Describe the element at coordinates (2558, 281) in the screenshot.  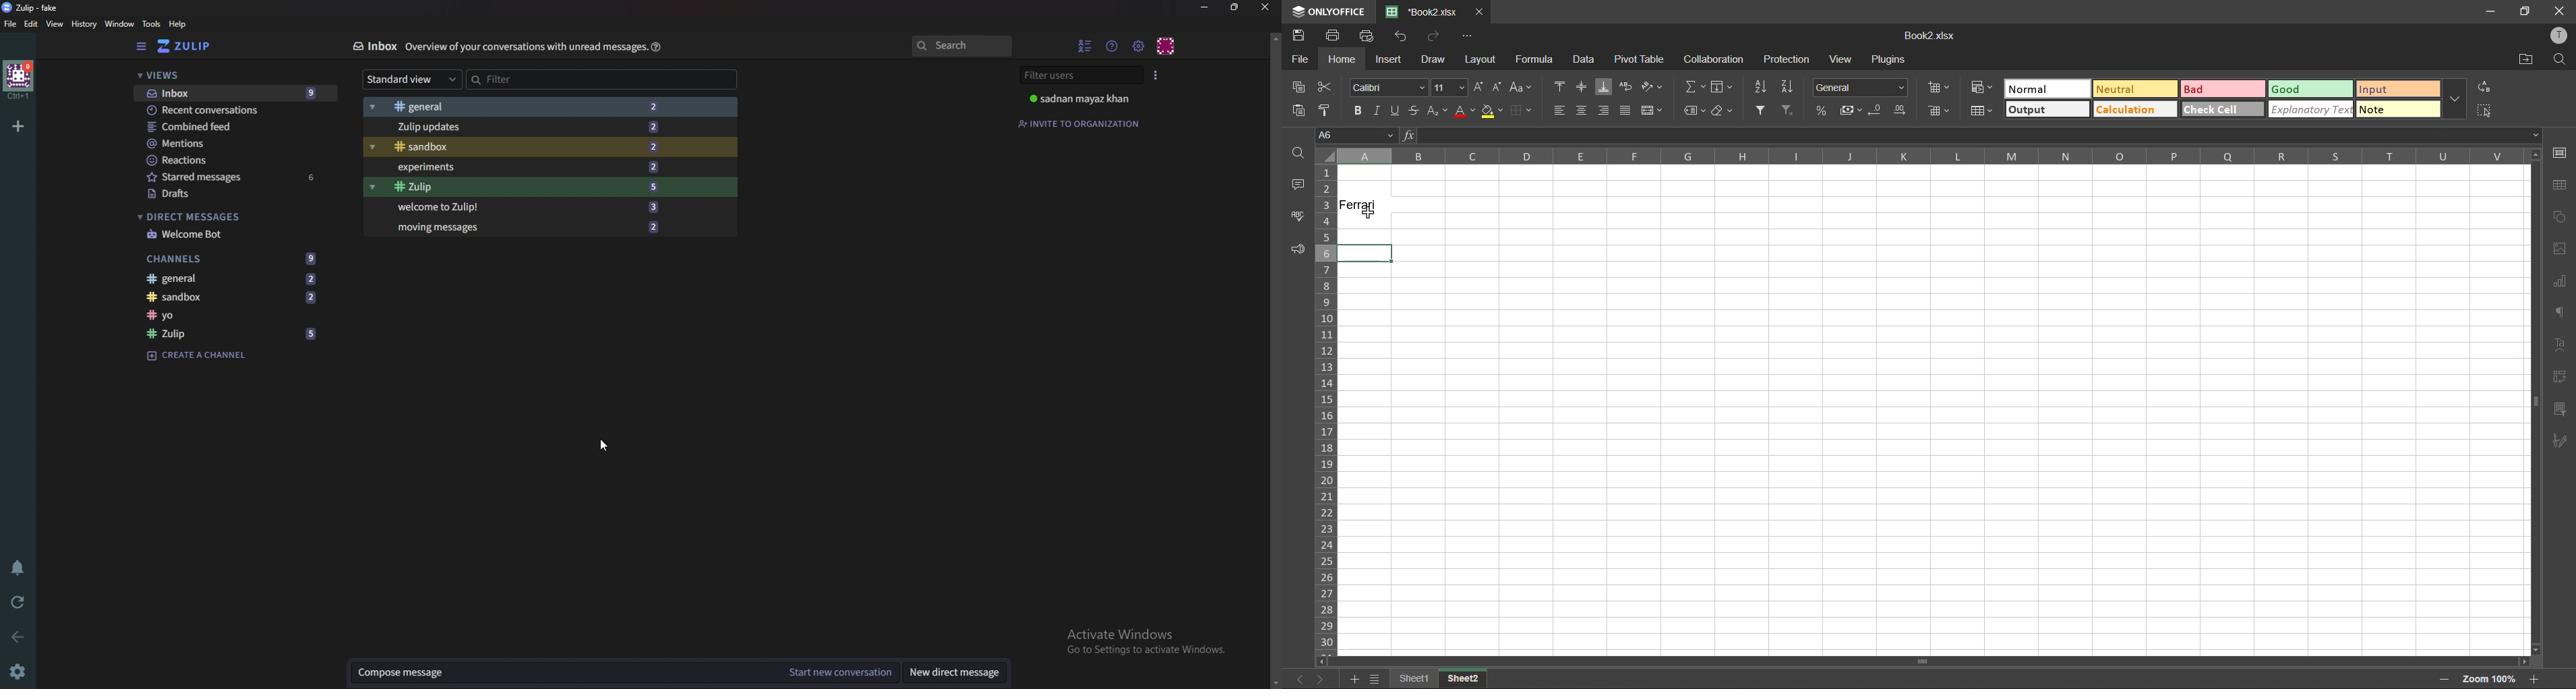
I see `charts` at that location.